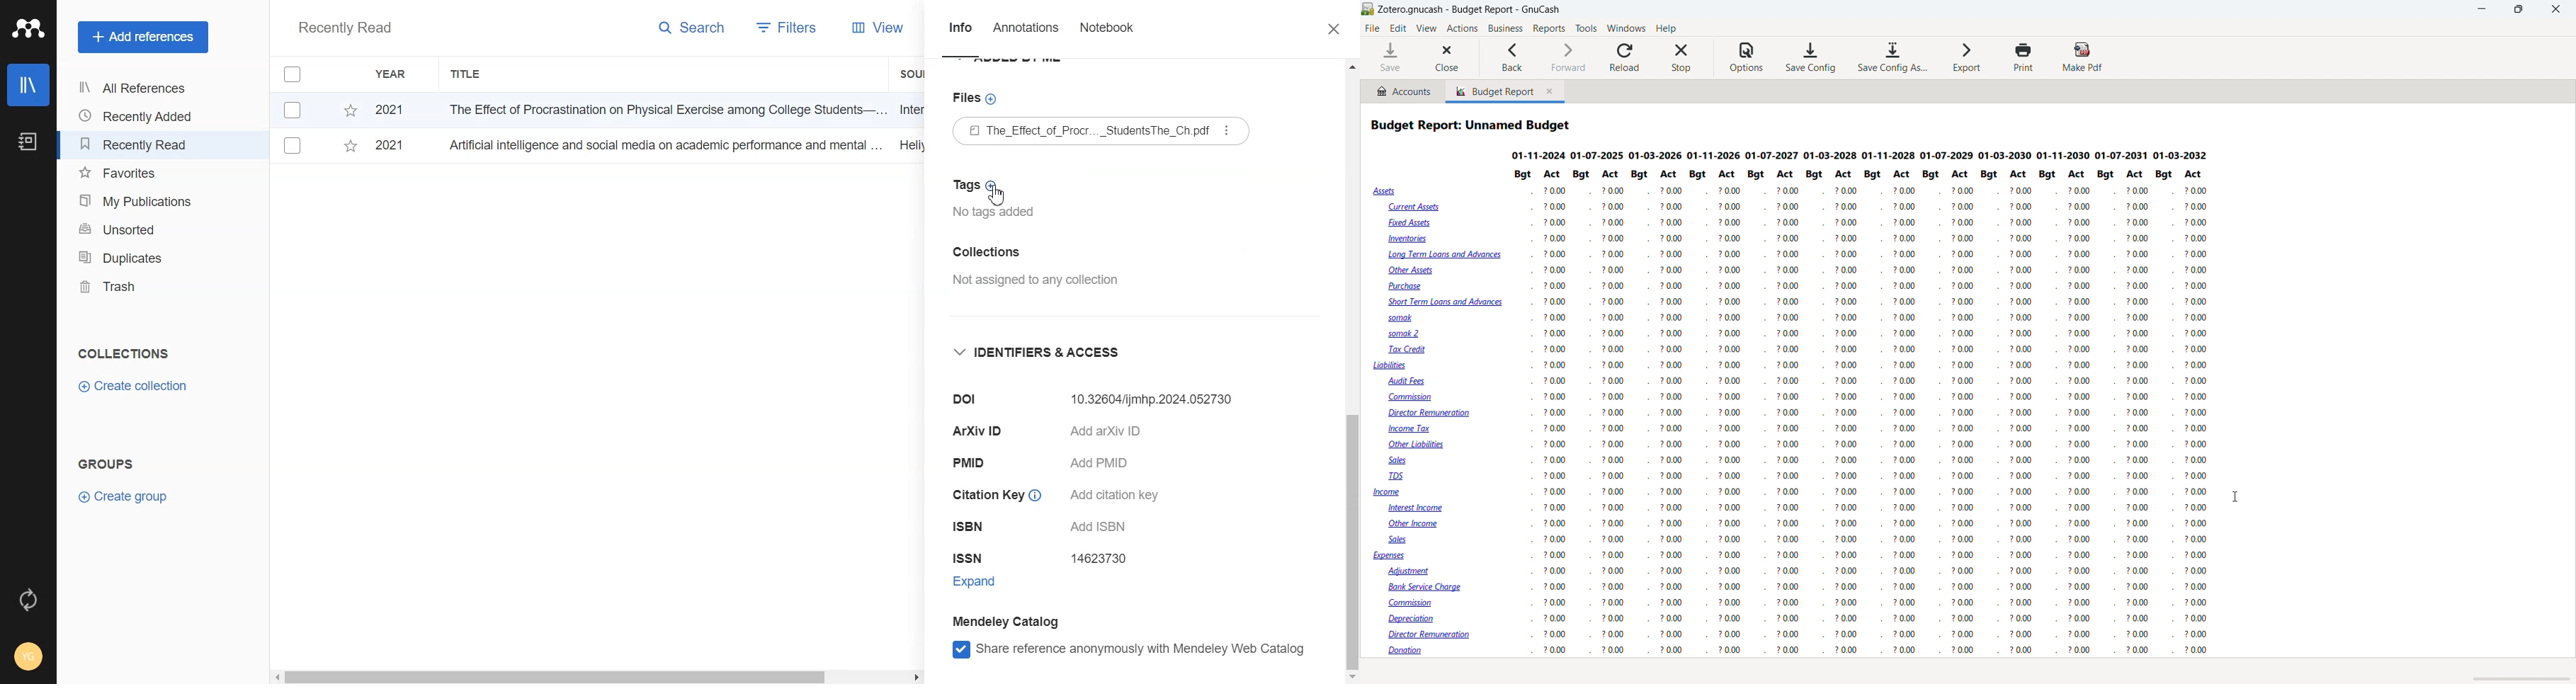 The height and width of the screenshot is (700, 2576). I want to click on Unsorted, so click(140, 228).